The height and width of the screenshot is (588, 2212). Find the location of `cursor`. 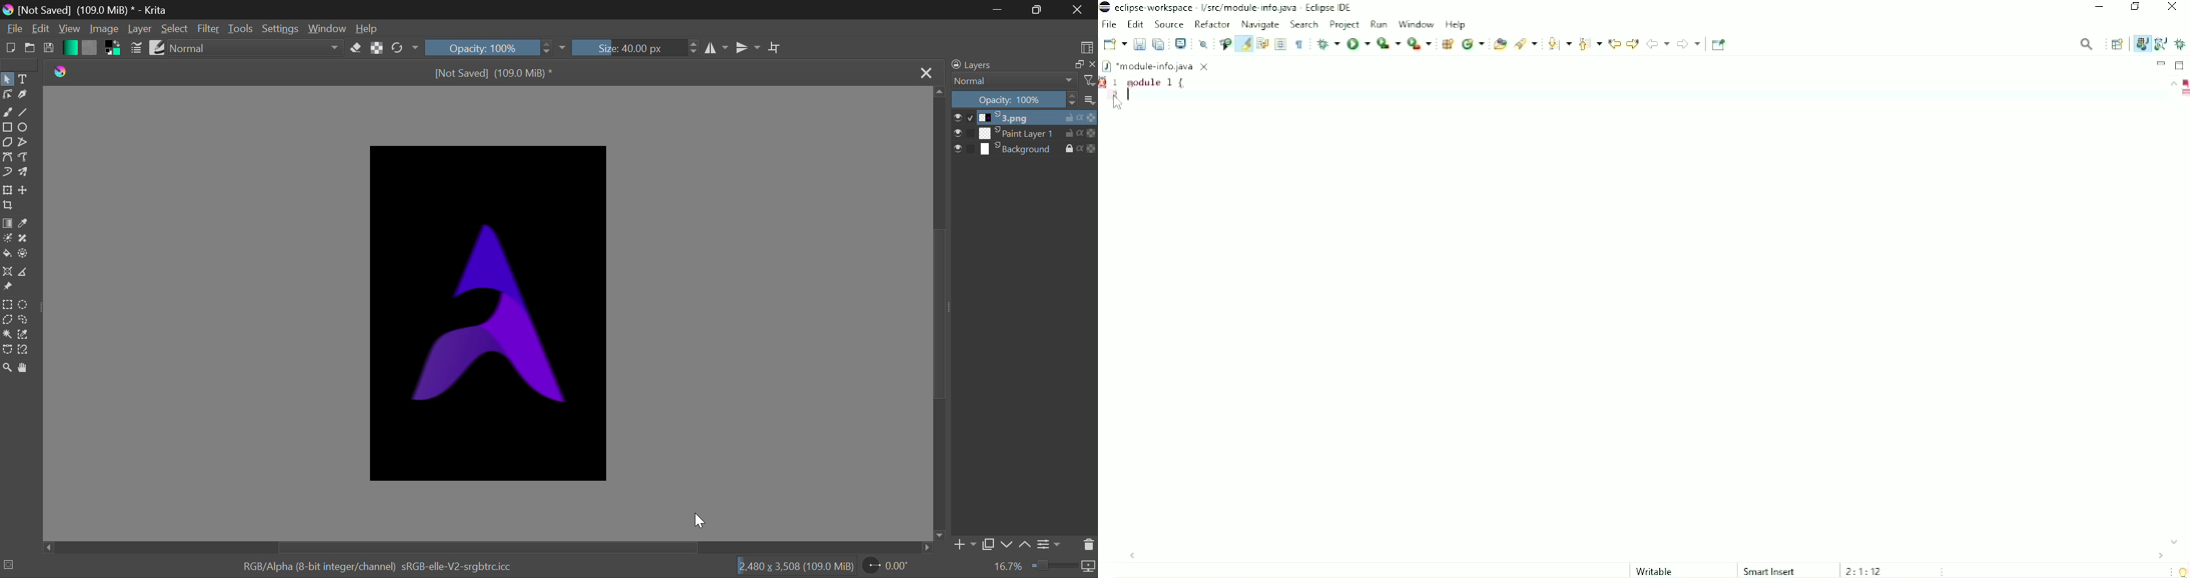

cursor is located at coordinates (699, 521).